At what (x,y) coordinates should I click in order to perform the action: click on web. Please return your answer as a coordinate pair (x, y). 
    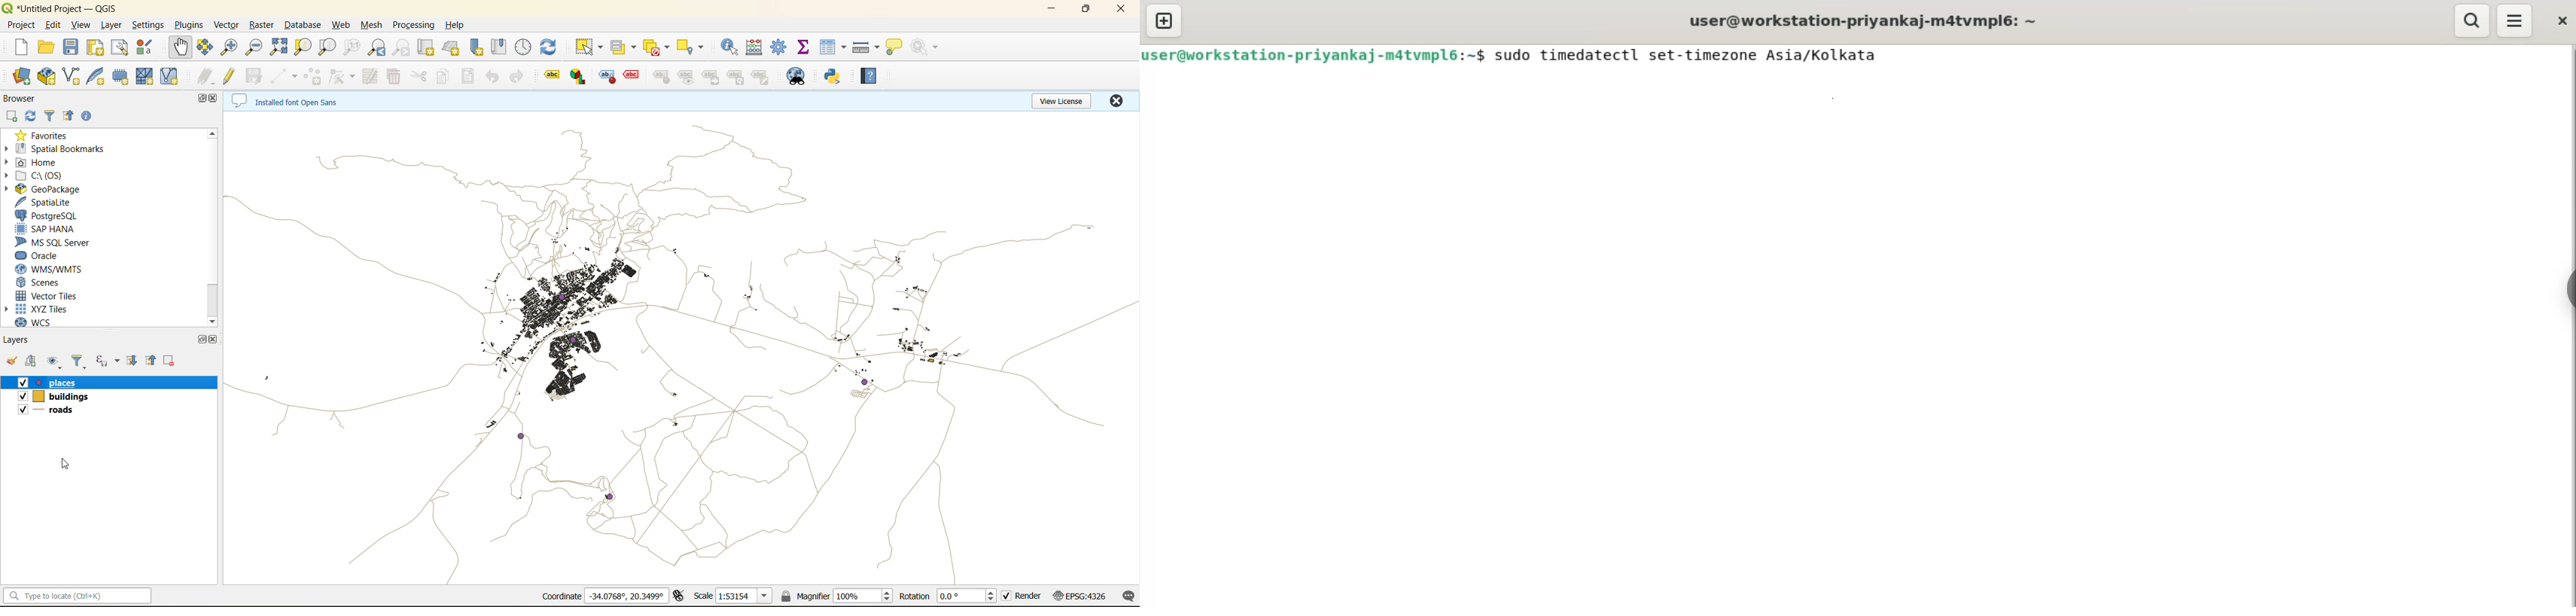
    Looking at the image, I should click on (341, 25).